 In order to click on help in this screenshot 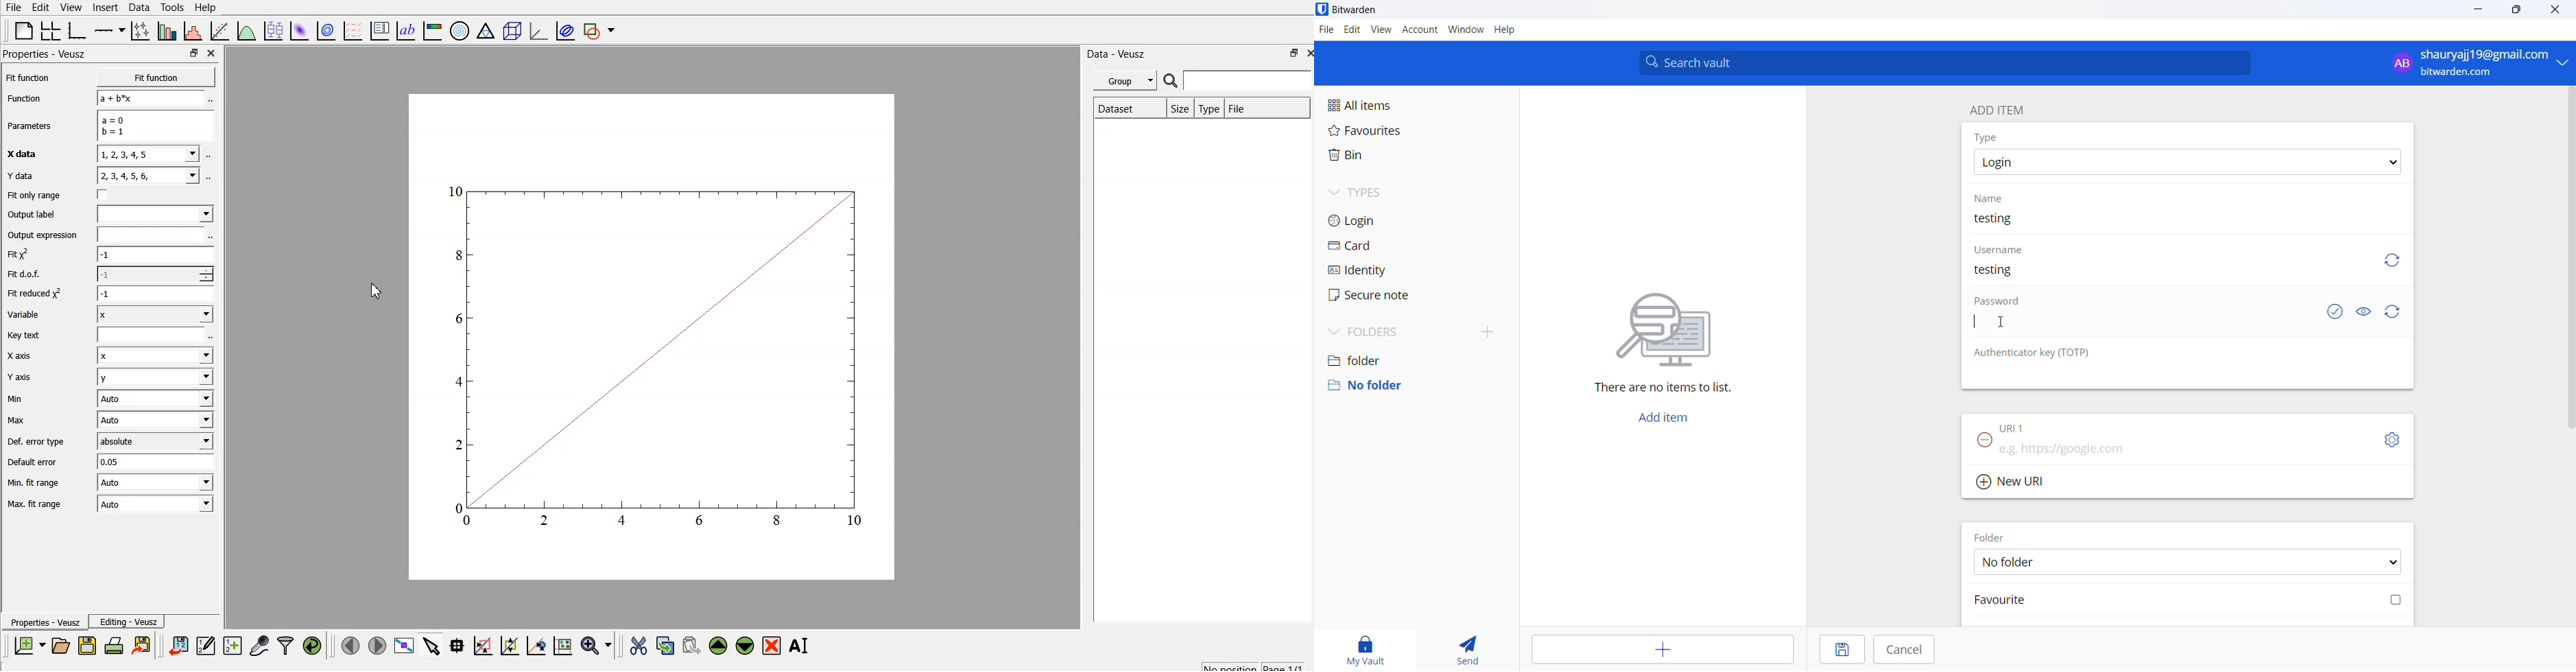, I will do `click(1507, 31)`.